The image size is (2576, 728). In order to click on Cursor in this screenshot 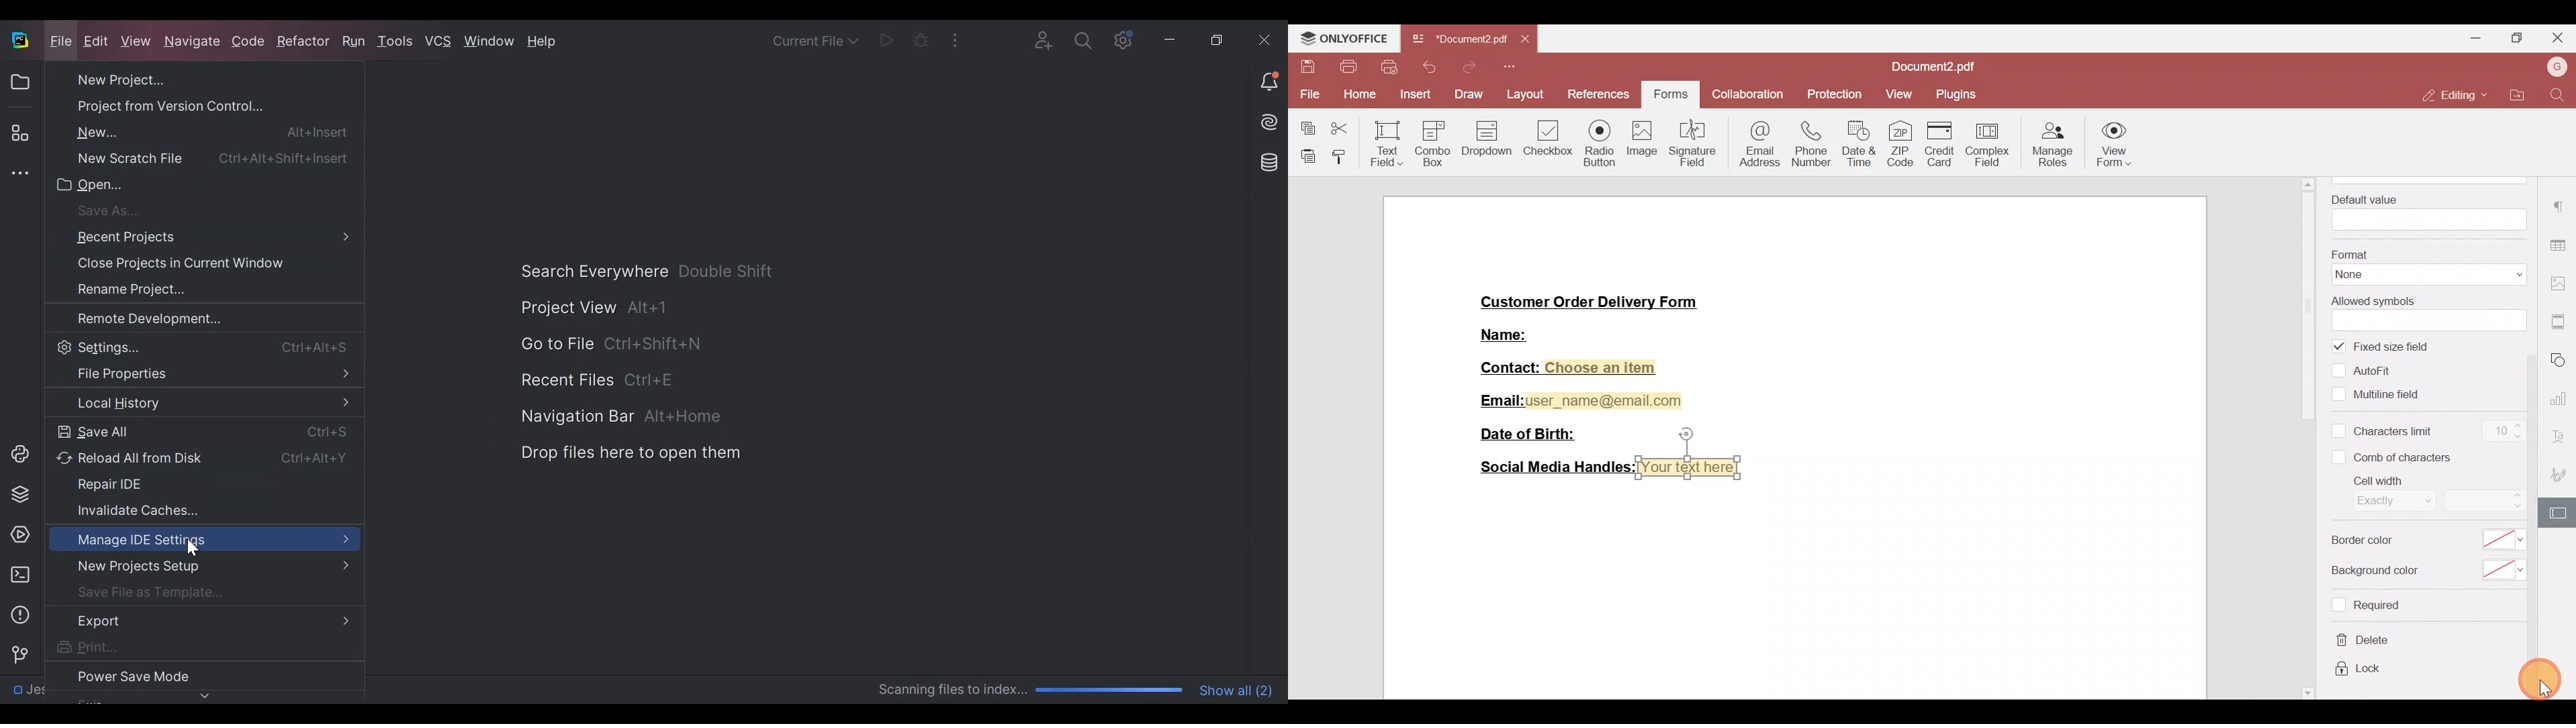, I will do `click(2539, 680)`.